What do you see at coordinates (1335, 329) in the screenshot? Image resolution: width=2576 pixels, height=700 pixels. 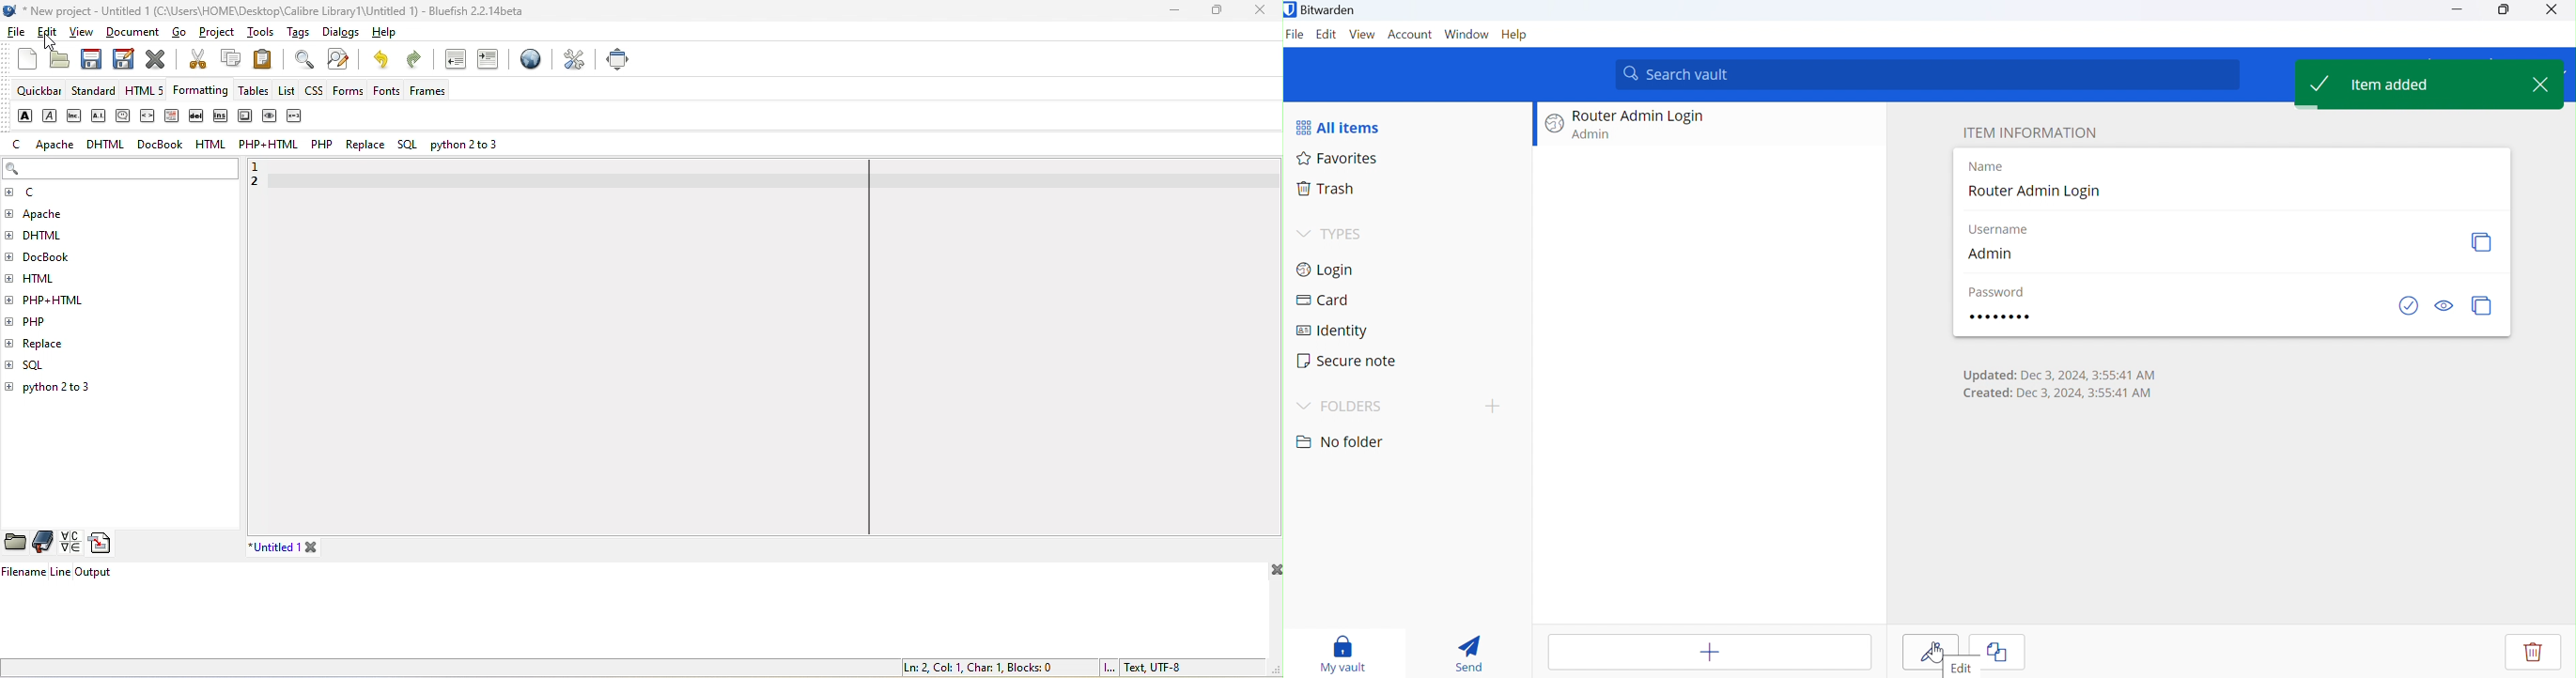 I see `Identity` at bounding box center [1335, 329].